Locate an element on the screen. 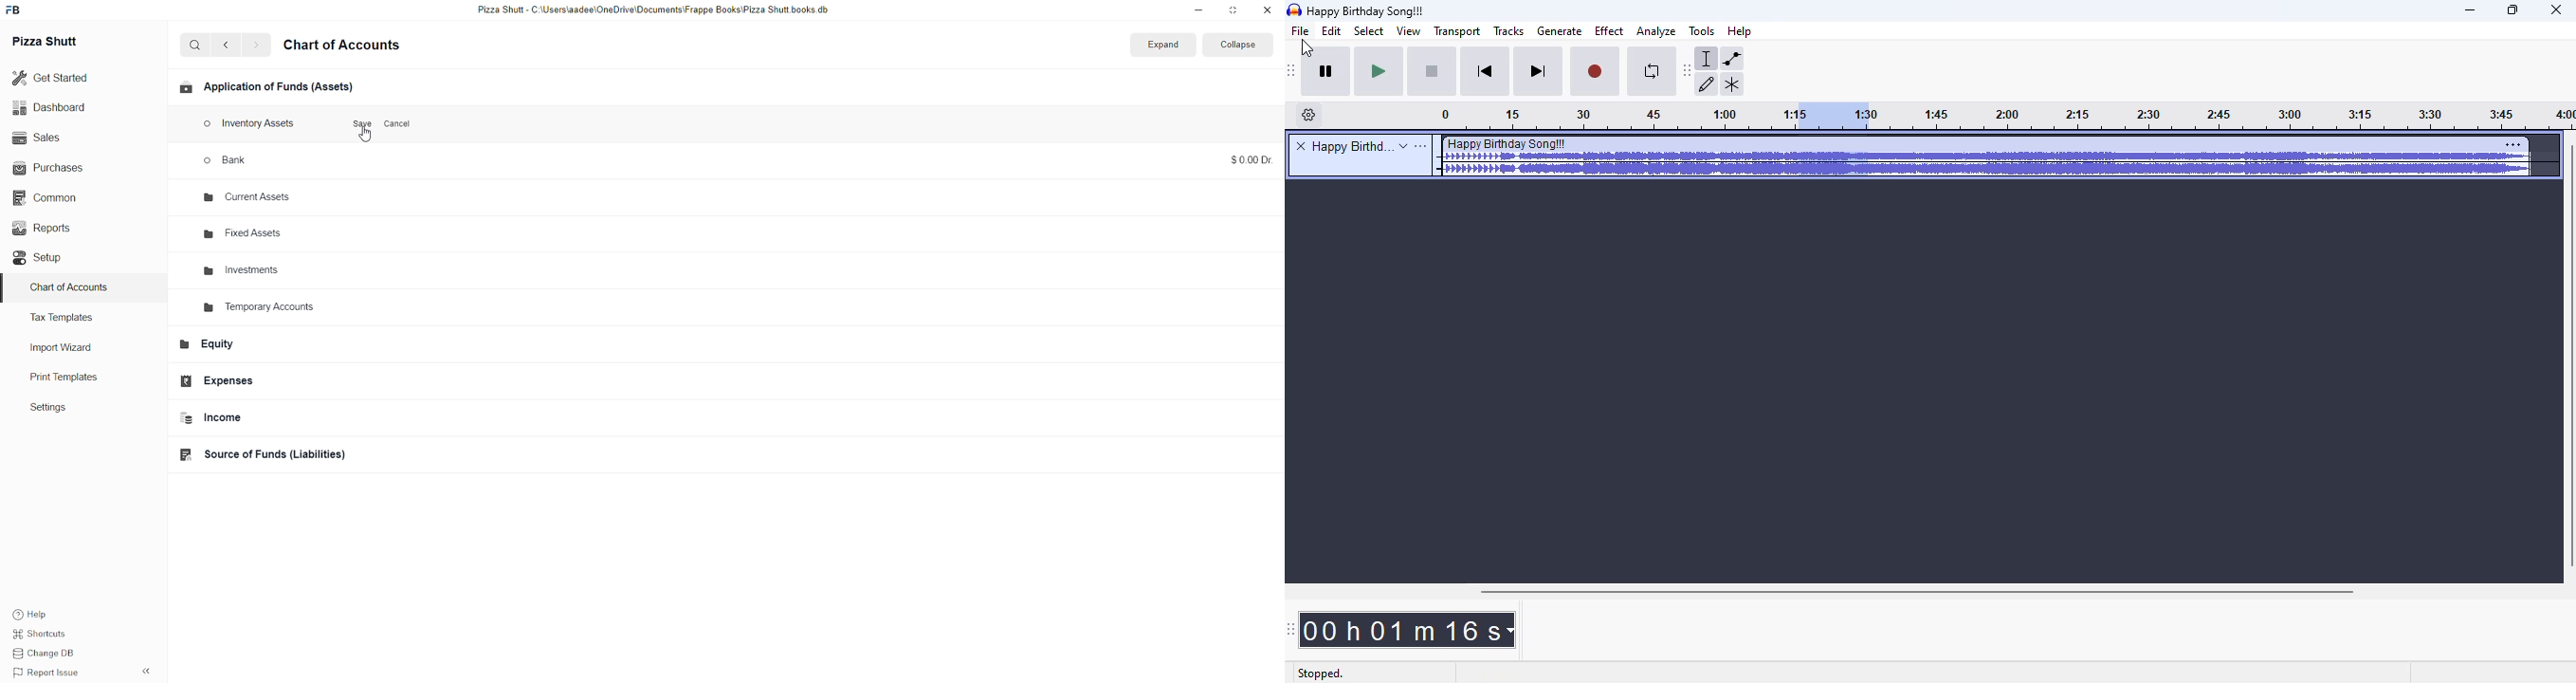 The width and height of the screenshot is (2576, 700). play is located at coordinates (1379, 72).